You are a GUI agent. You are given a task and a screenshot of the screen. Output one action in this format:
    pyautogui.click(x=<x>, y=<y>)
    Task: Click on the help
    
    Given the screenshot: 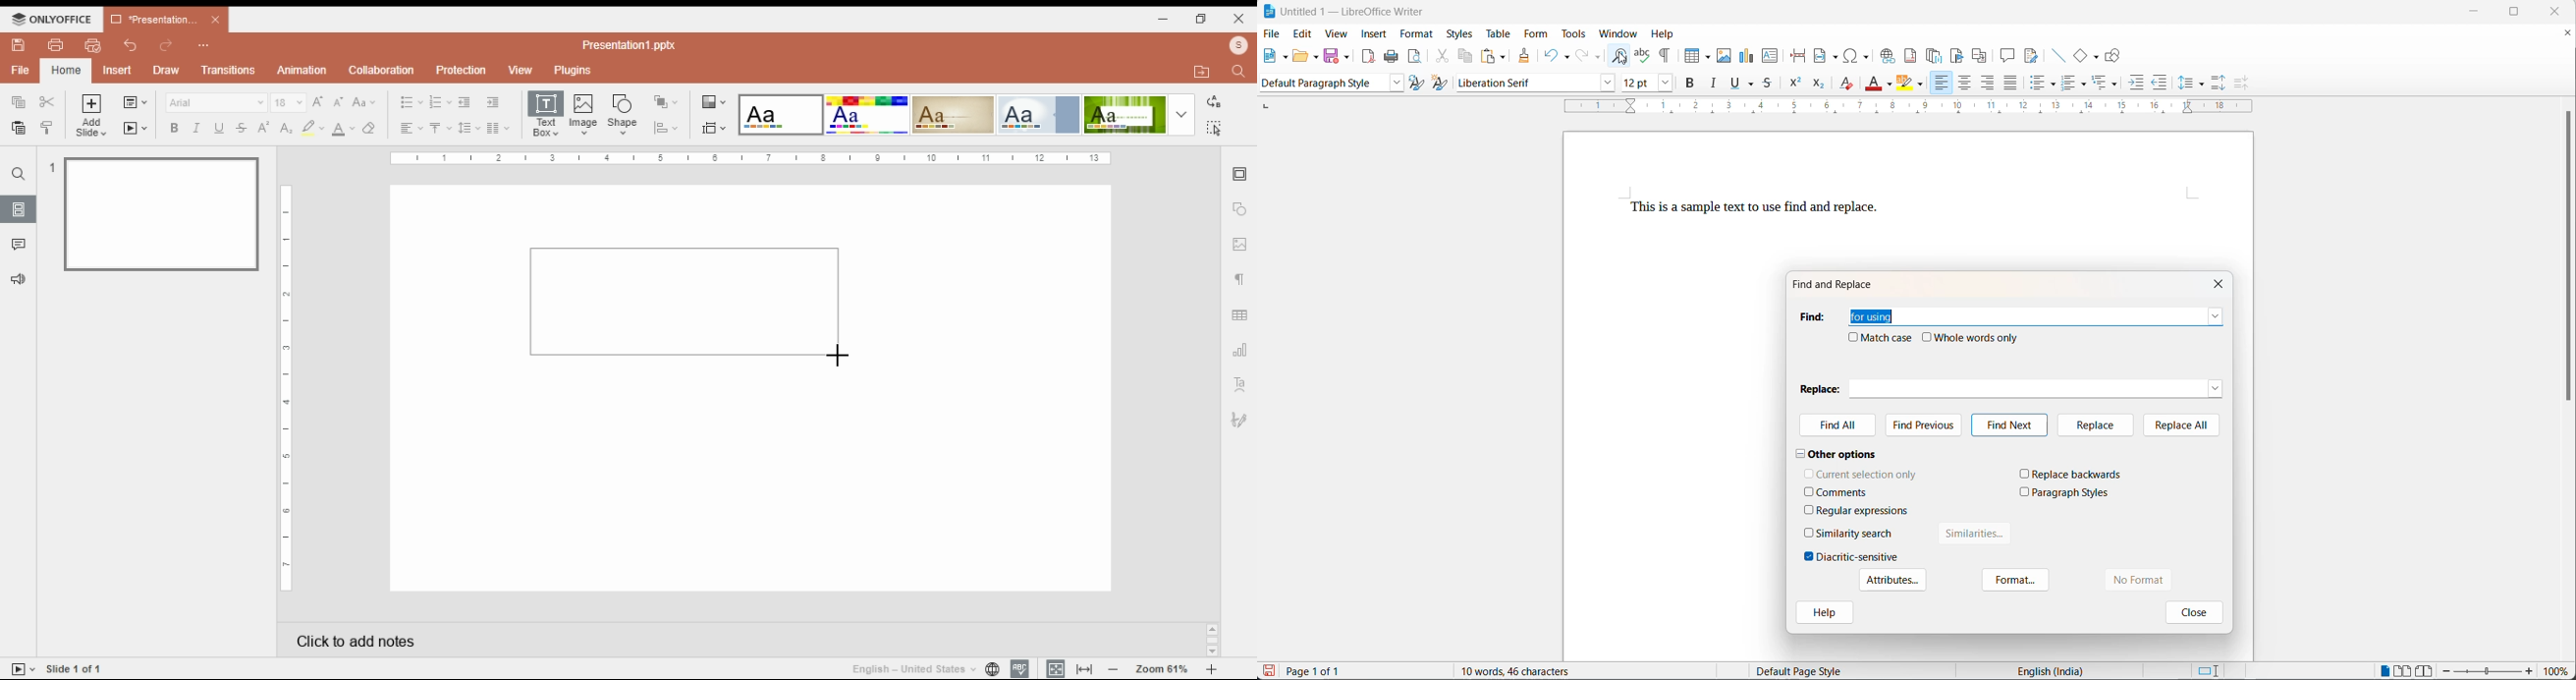 What is the action you would take?
    pyautogui.click(x=1667, y=33)
    